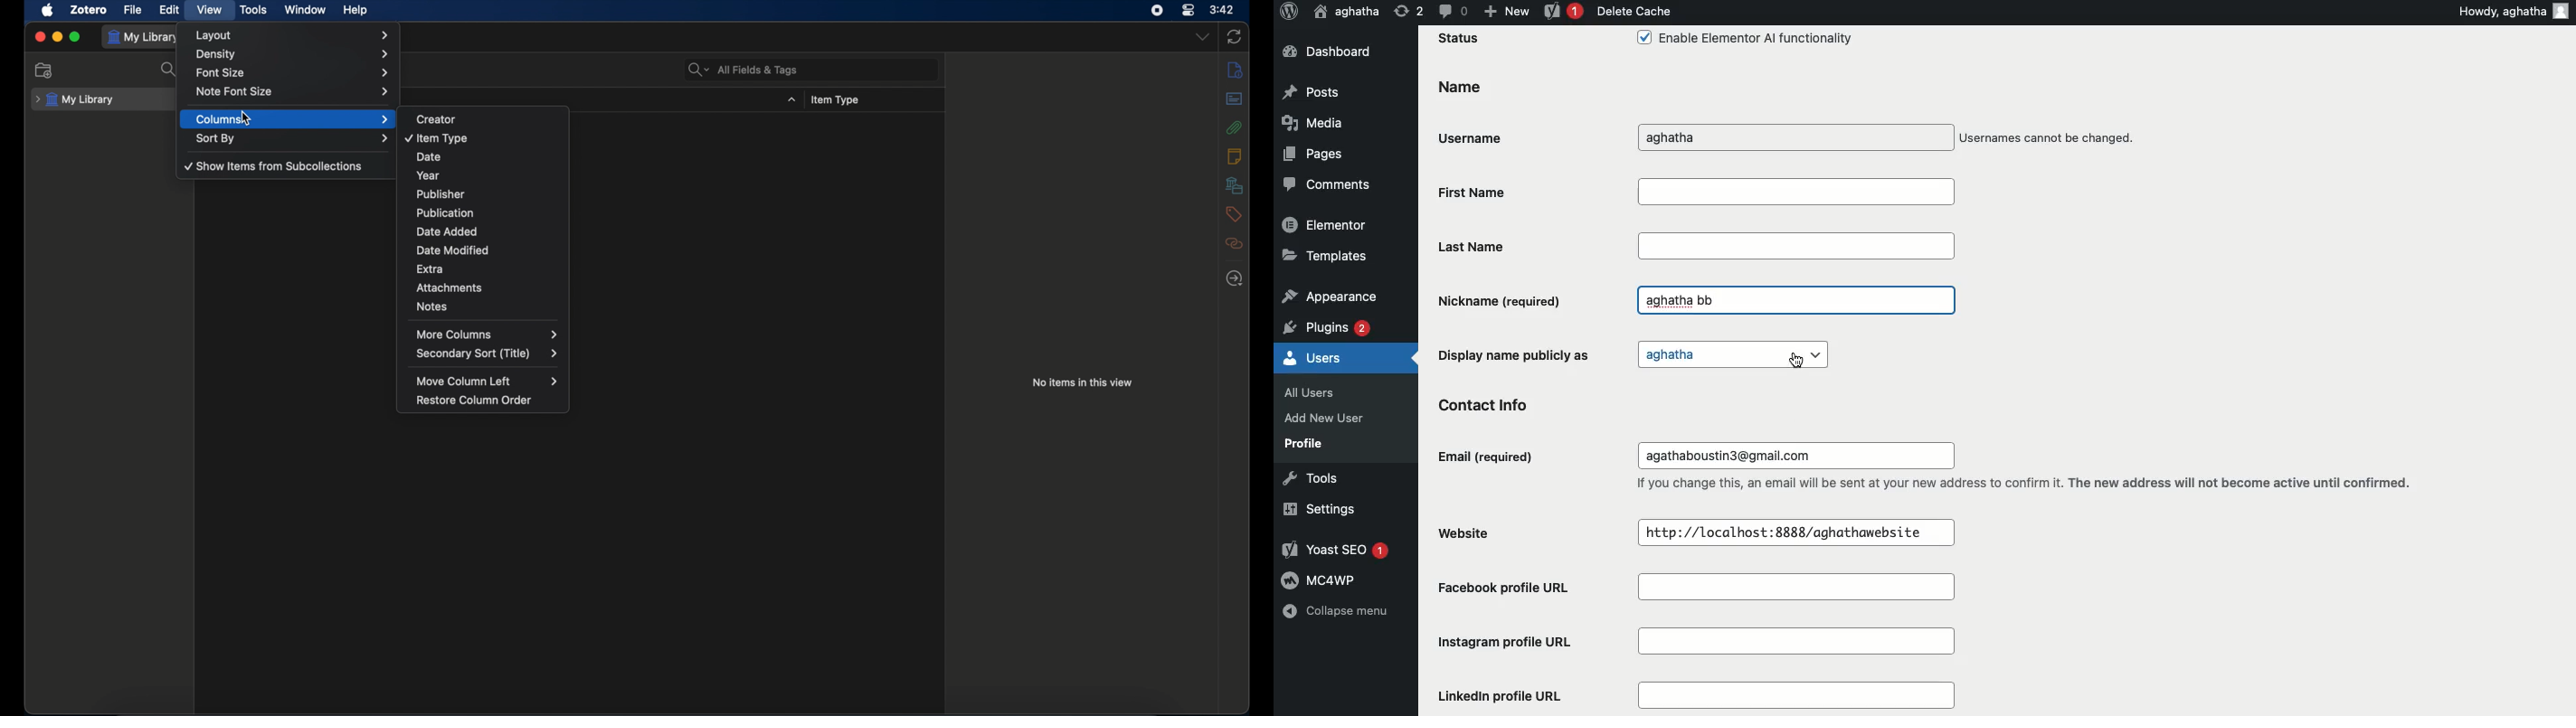 The image size is (2576, 728). Describe the element at coordinates (145, 38) in the screenshot. I see `my library` at that location.